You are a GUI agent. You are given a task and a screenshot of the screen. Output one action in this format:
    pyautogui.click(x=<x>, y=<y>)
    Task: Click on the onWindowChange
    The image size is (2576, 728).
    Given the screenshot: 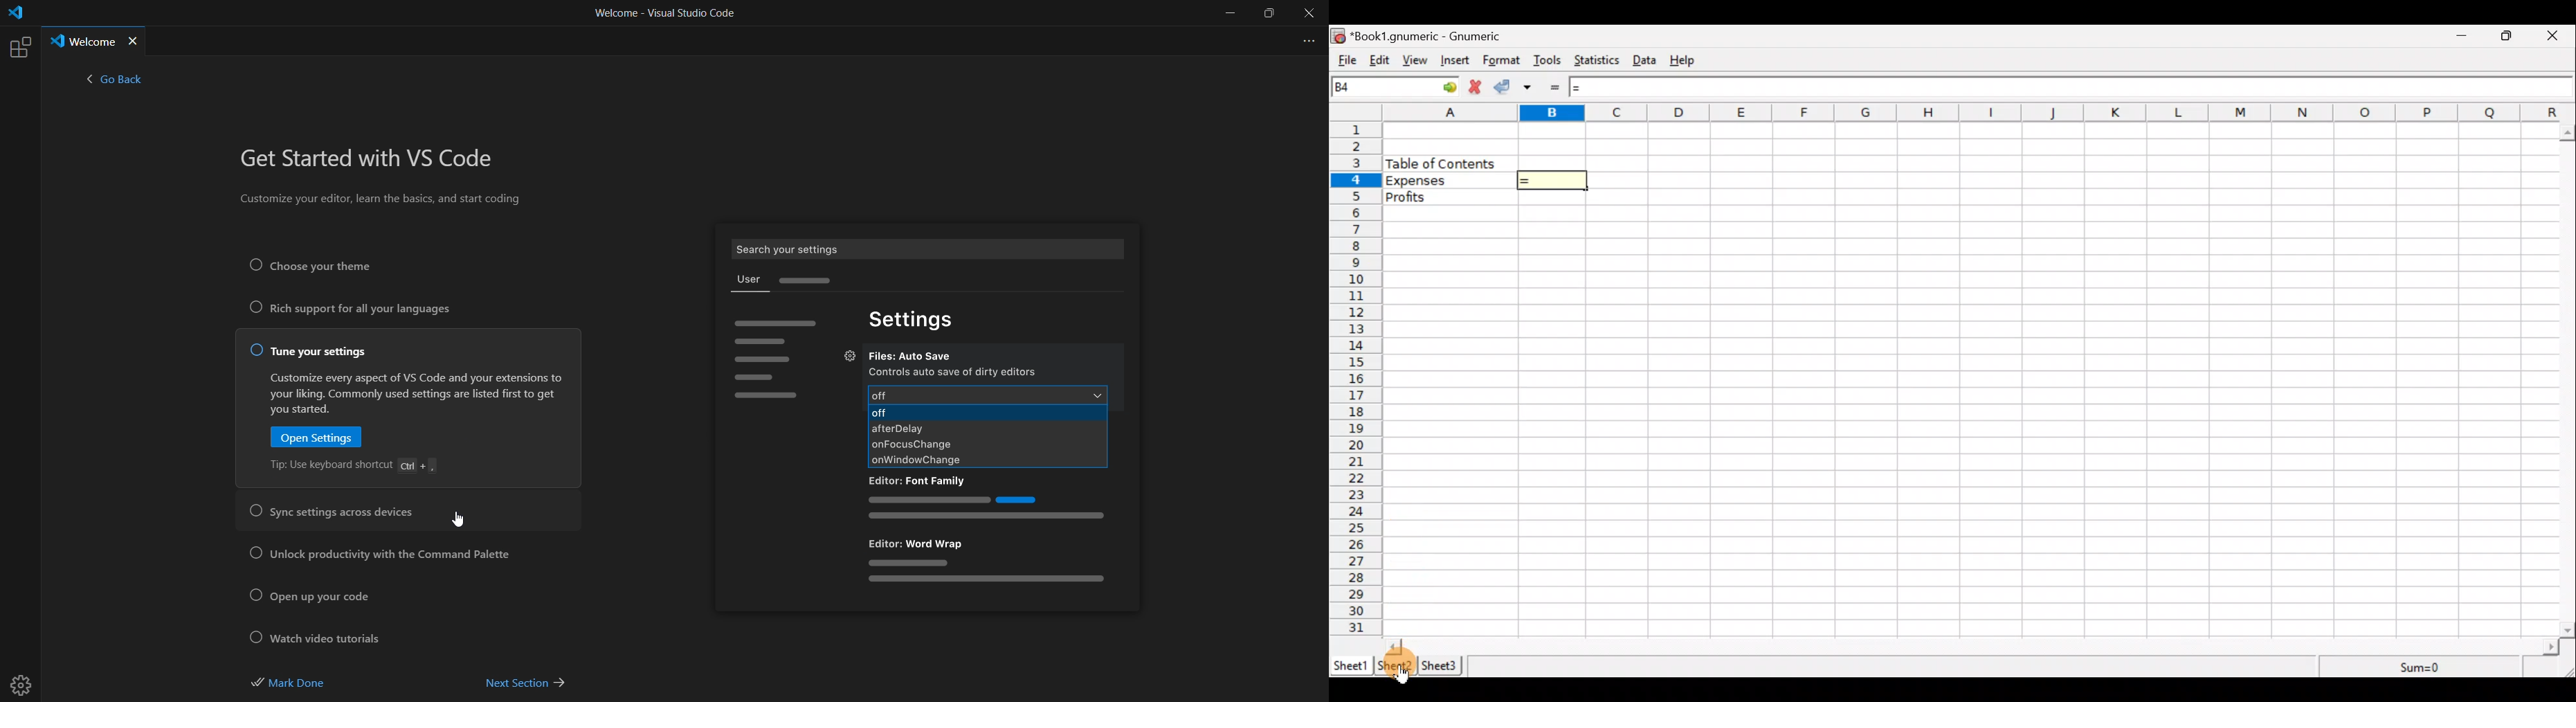 What is the action you would take?
    pyautogui.click(x=930, y=461)
    